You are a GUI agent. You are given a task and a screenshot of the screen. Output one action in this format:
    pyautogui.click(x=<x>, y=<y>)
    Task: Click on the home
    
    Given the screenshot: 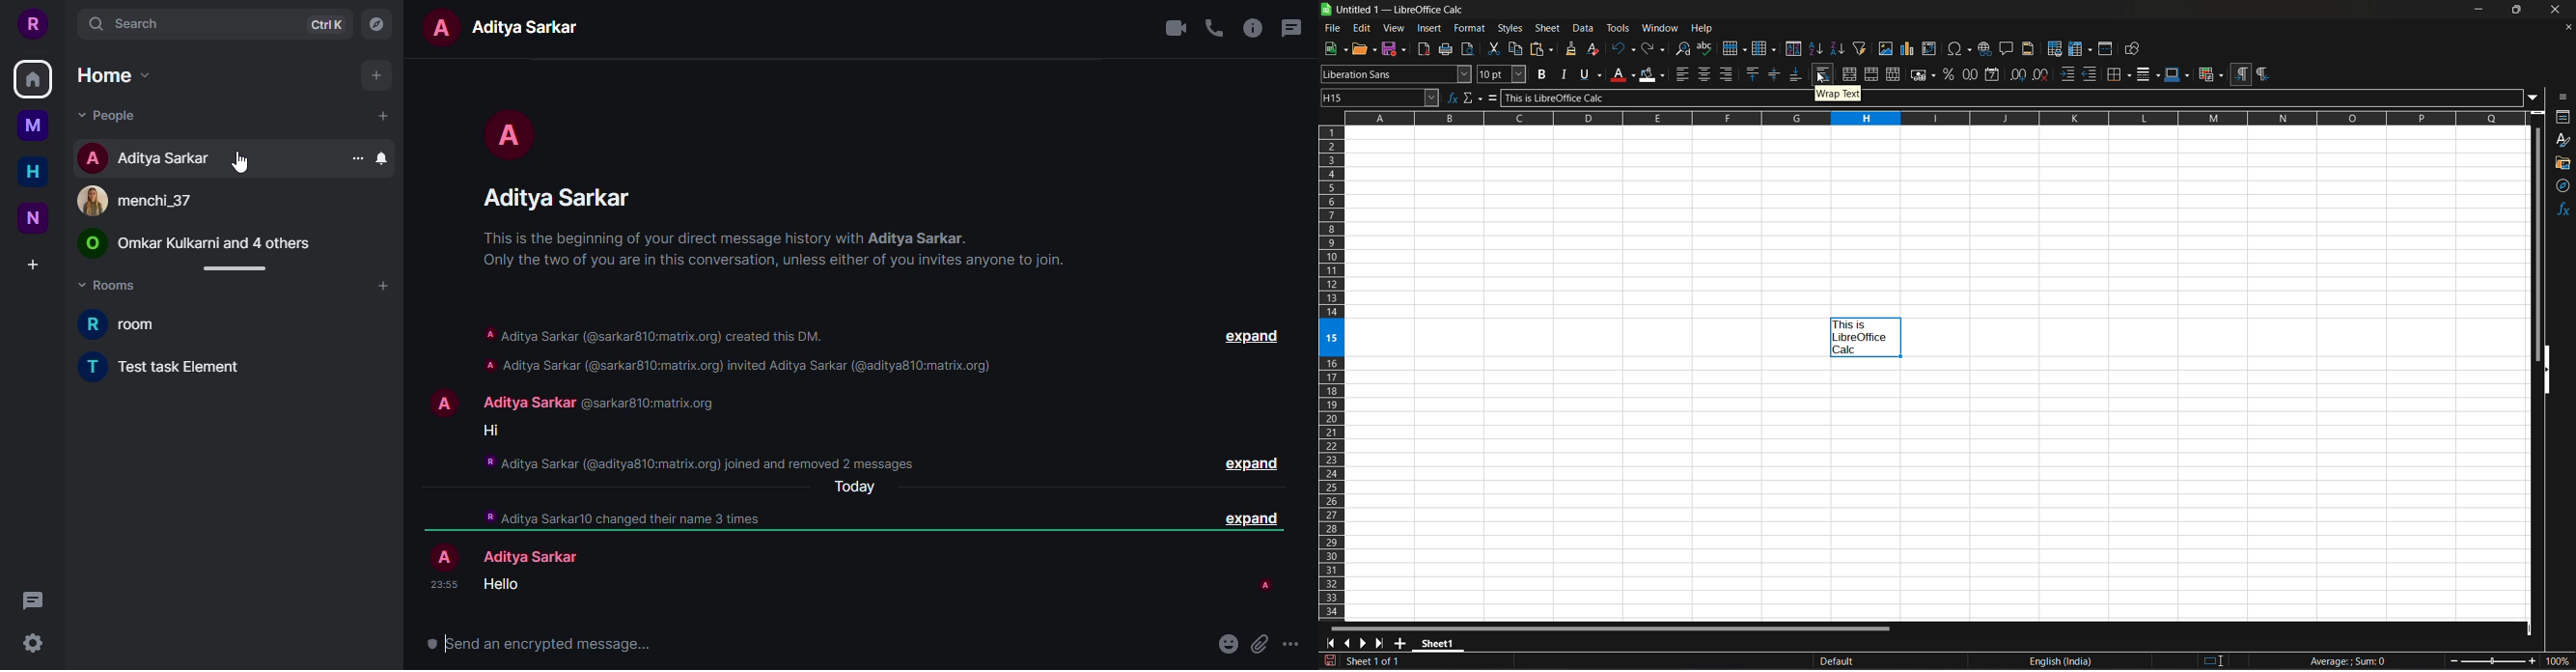 What is the action you would take?
    pyautogui.click(x=114, y=75)
    